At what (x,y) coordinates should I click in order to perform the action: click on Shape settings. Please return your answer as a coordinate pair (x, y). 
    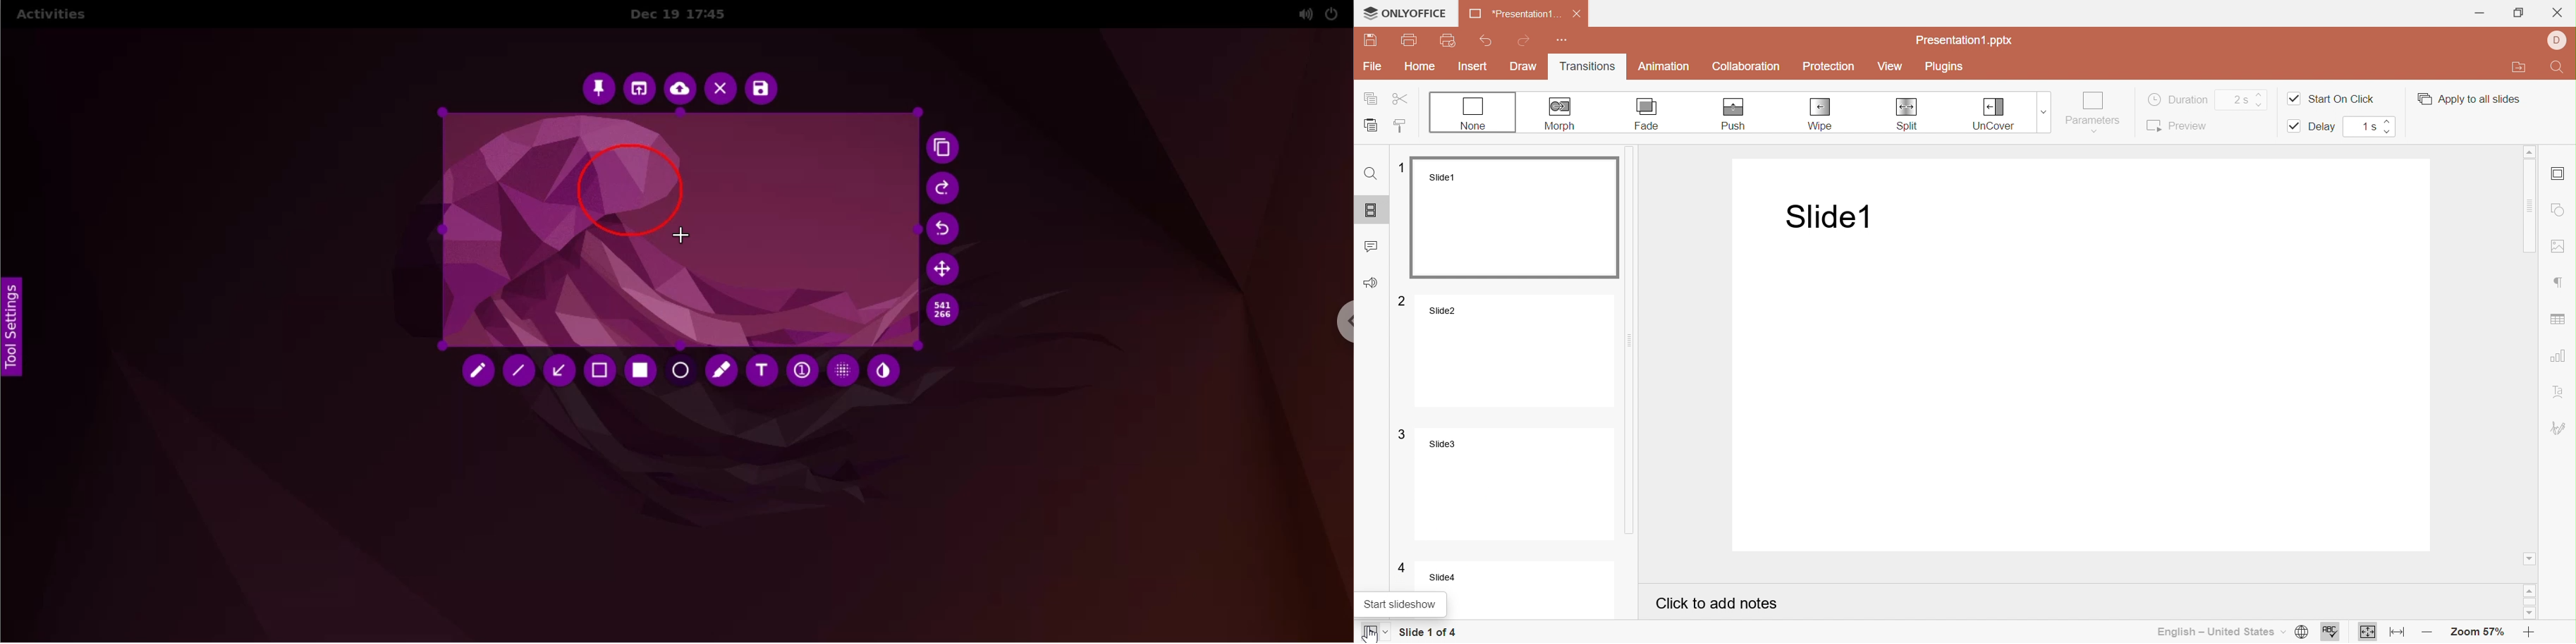
    Looking at the image, I should click on (2557, 211).